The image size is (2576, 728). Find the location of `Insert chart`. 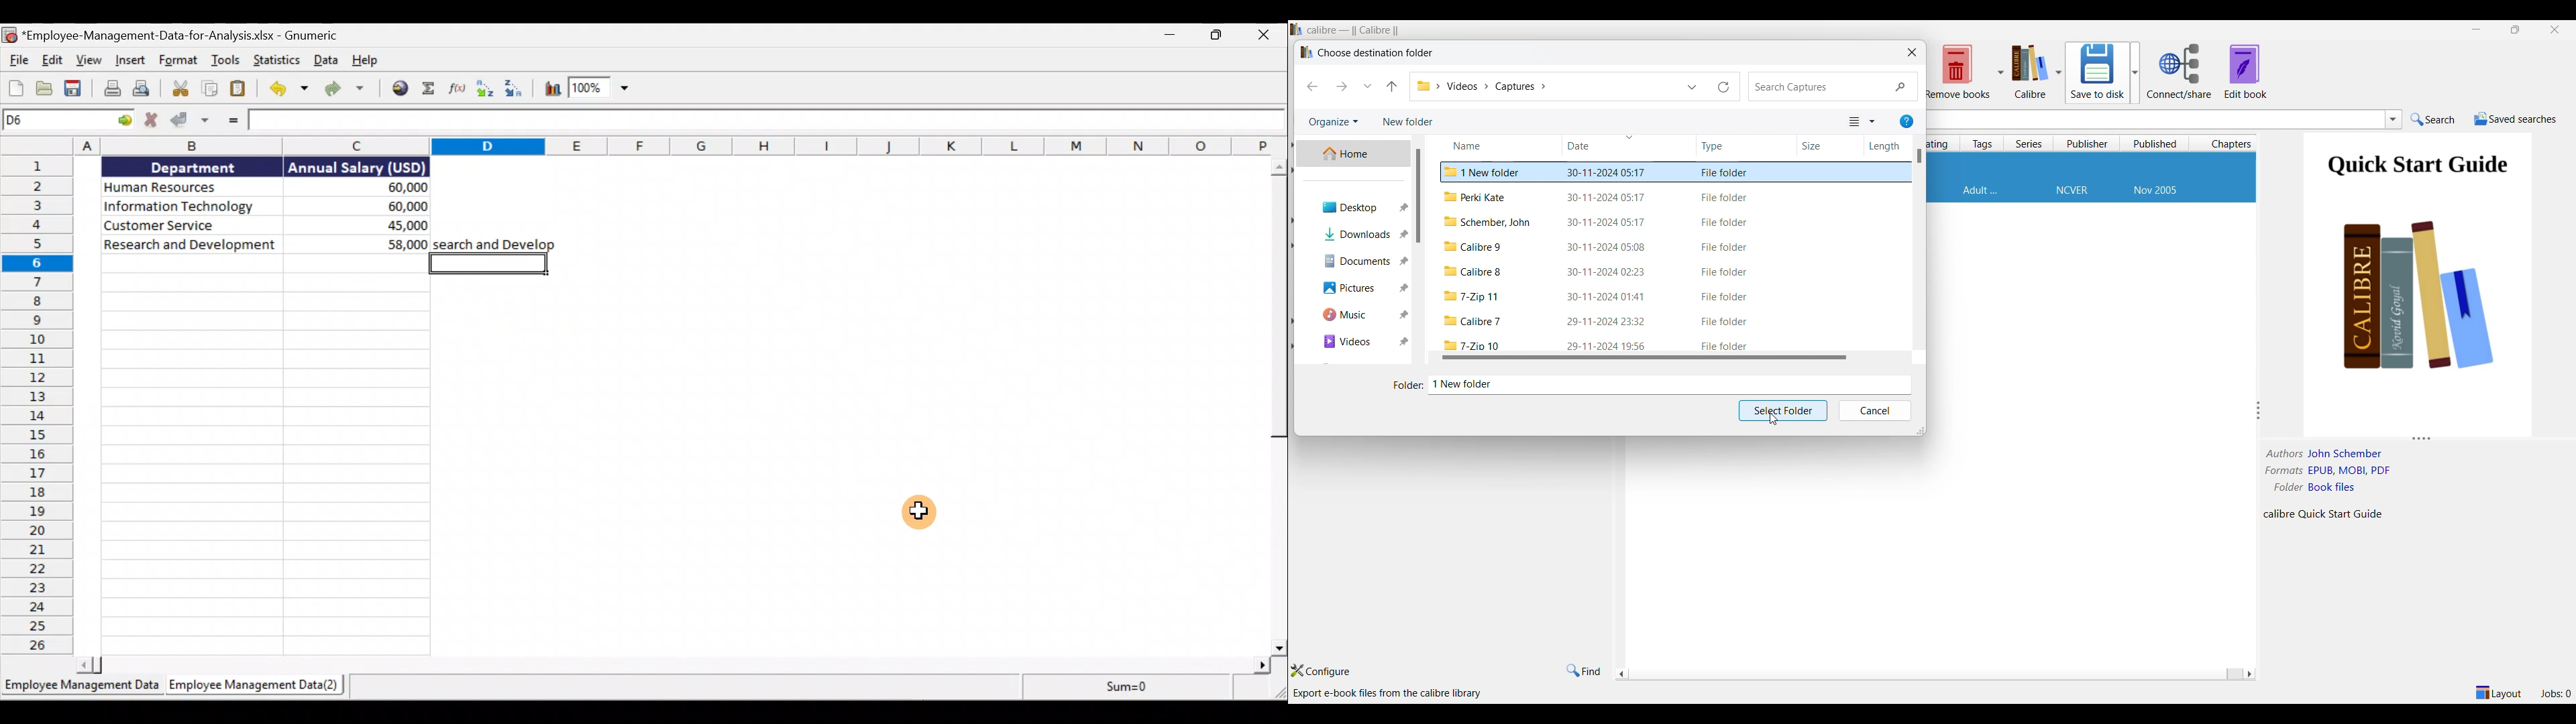

Insert chart is located at coordinates (553, 90).